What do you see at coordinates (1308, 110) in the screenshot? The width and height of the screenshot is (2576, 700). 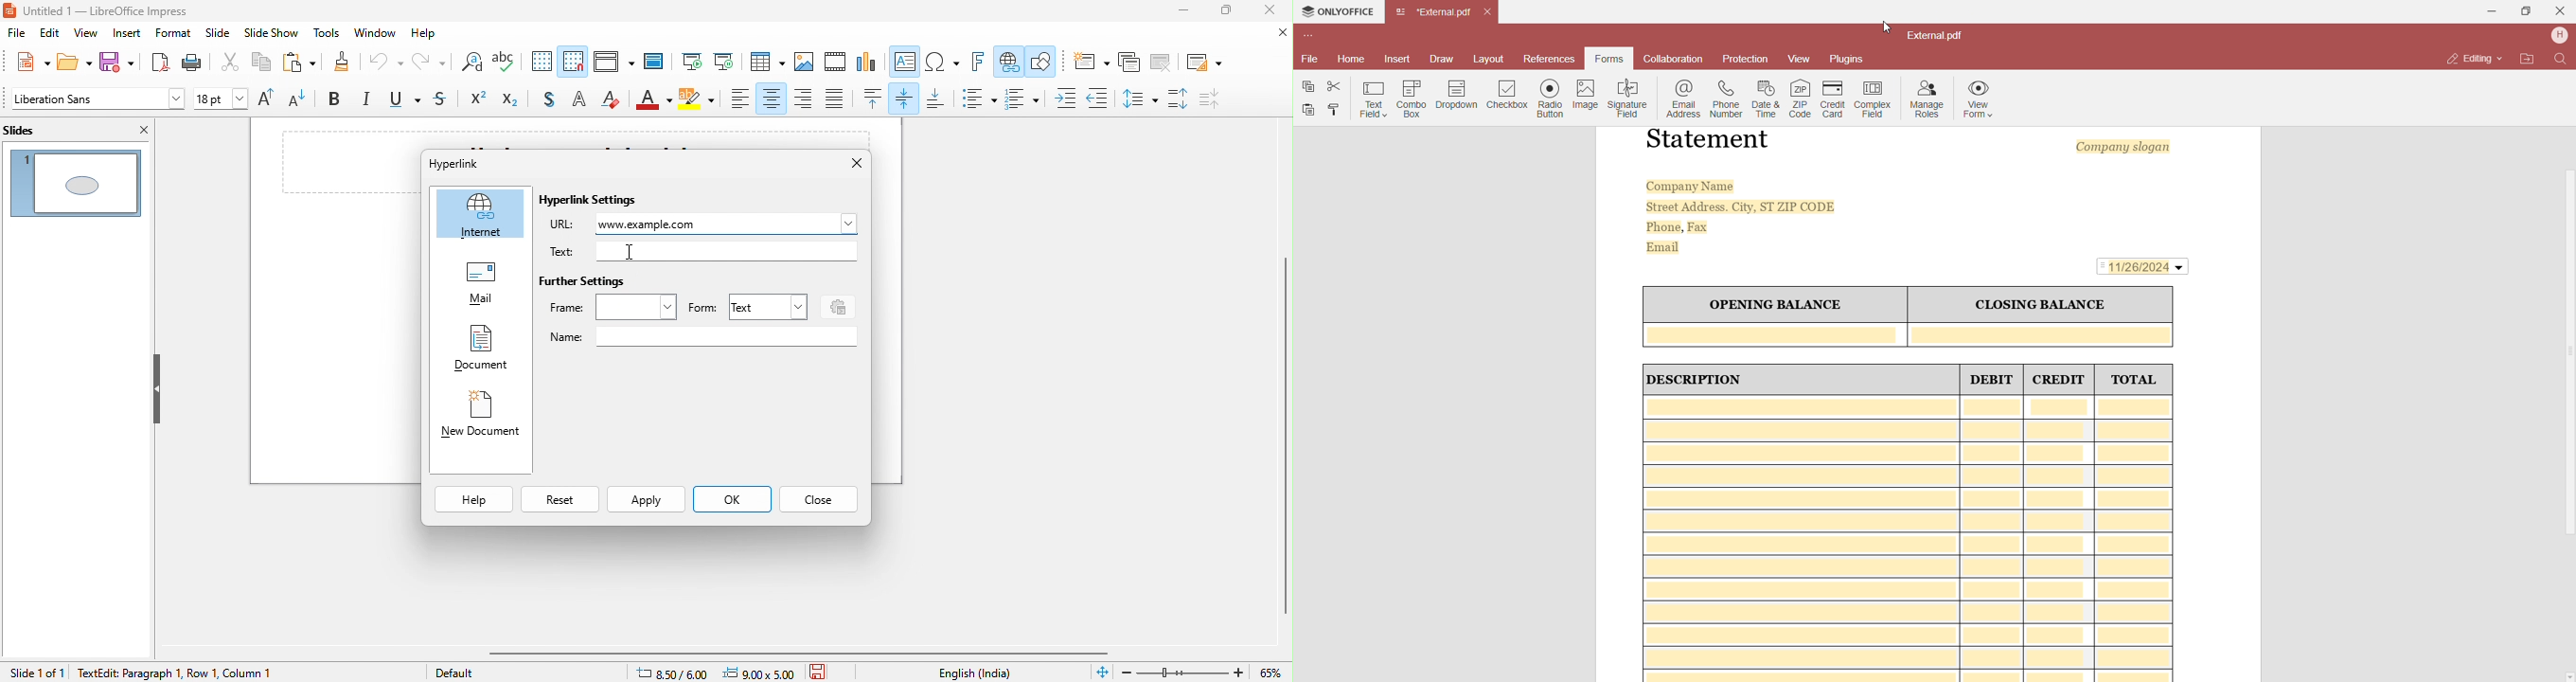 I see `Paste` at bounding box center [1308, 110].